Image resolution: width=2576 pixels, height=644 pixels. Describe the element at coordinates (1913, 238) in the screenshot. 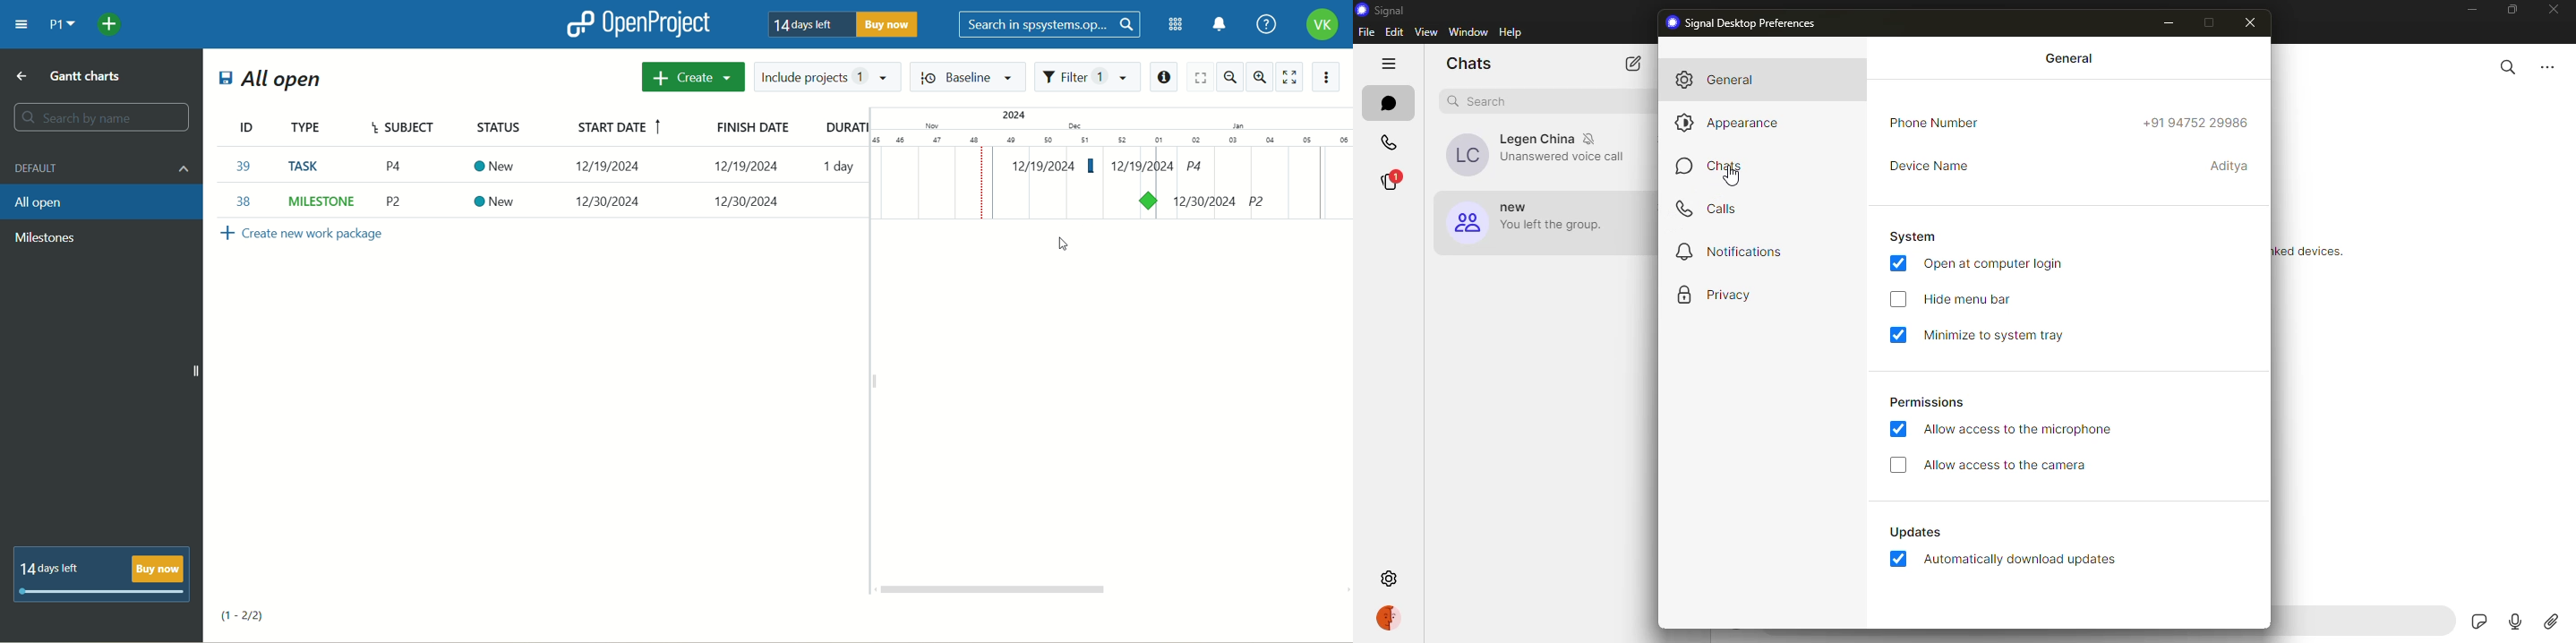

I see `system` at that location.